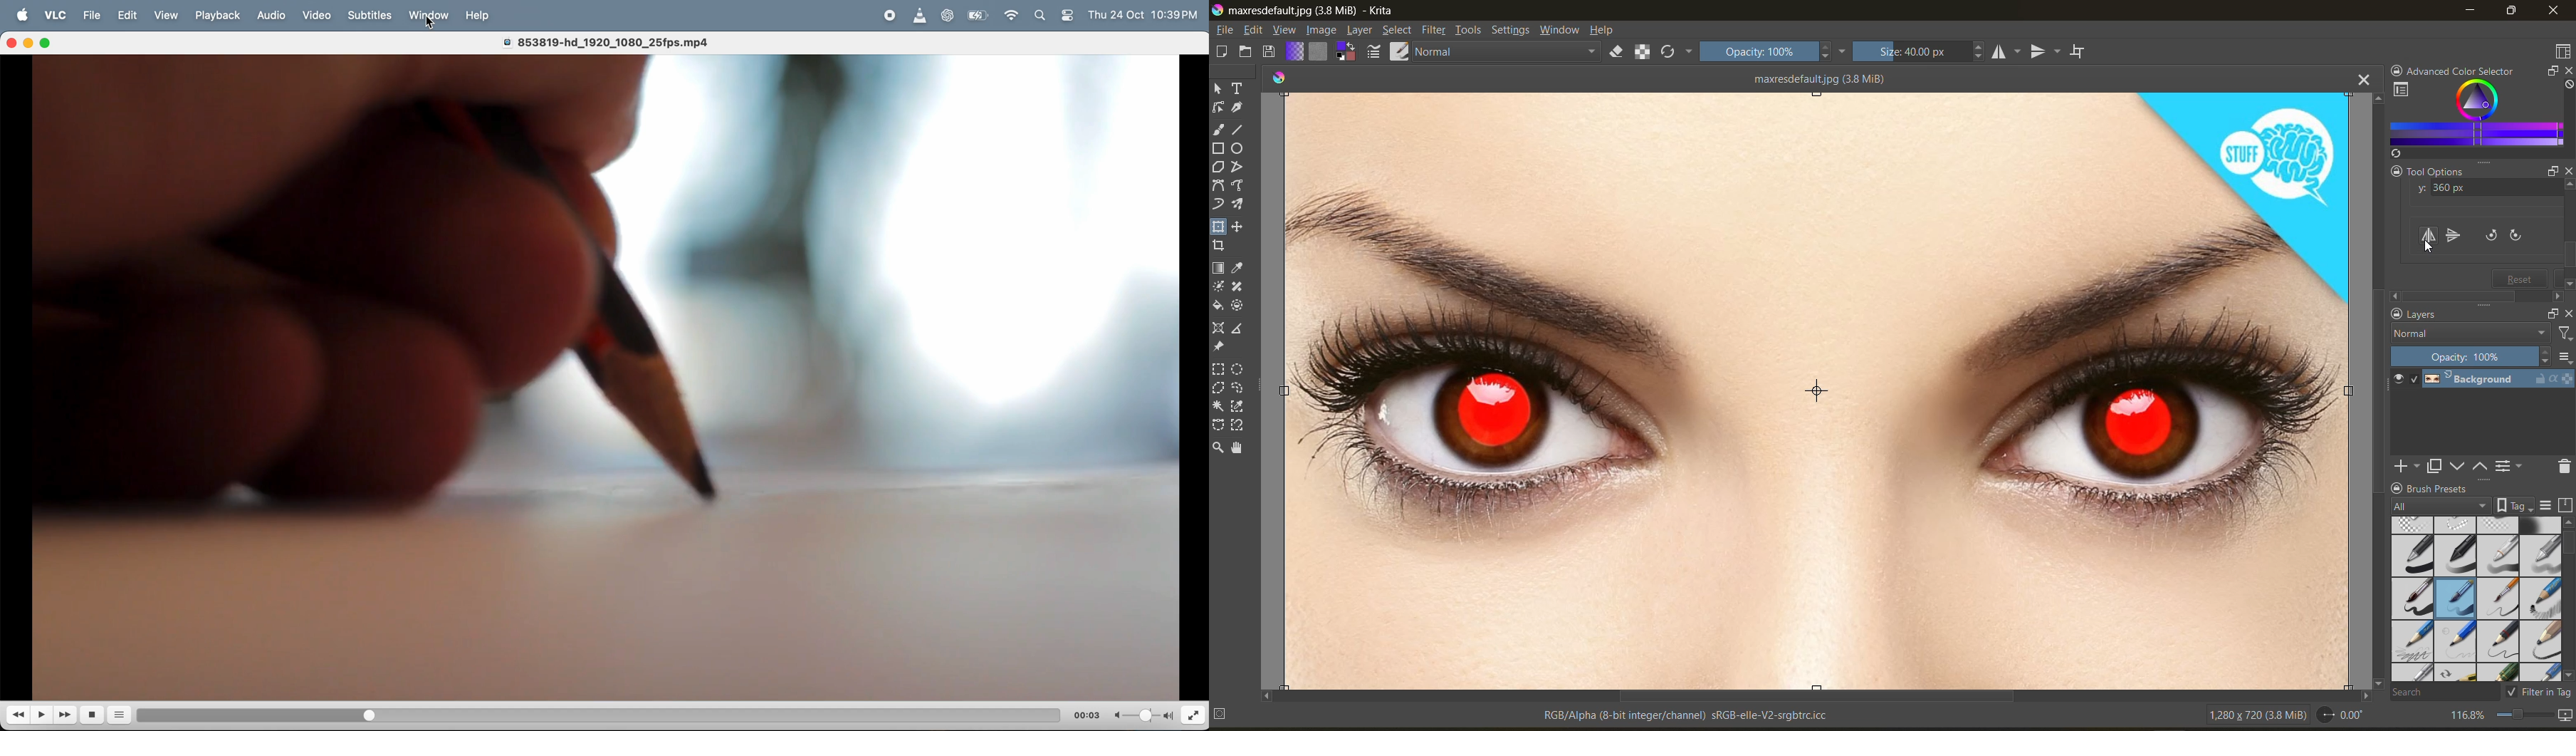 The width and height of the screenshot is (2576, 756). I want to click on close docker, so click(2566, 70).